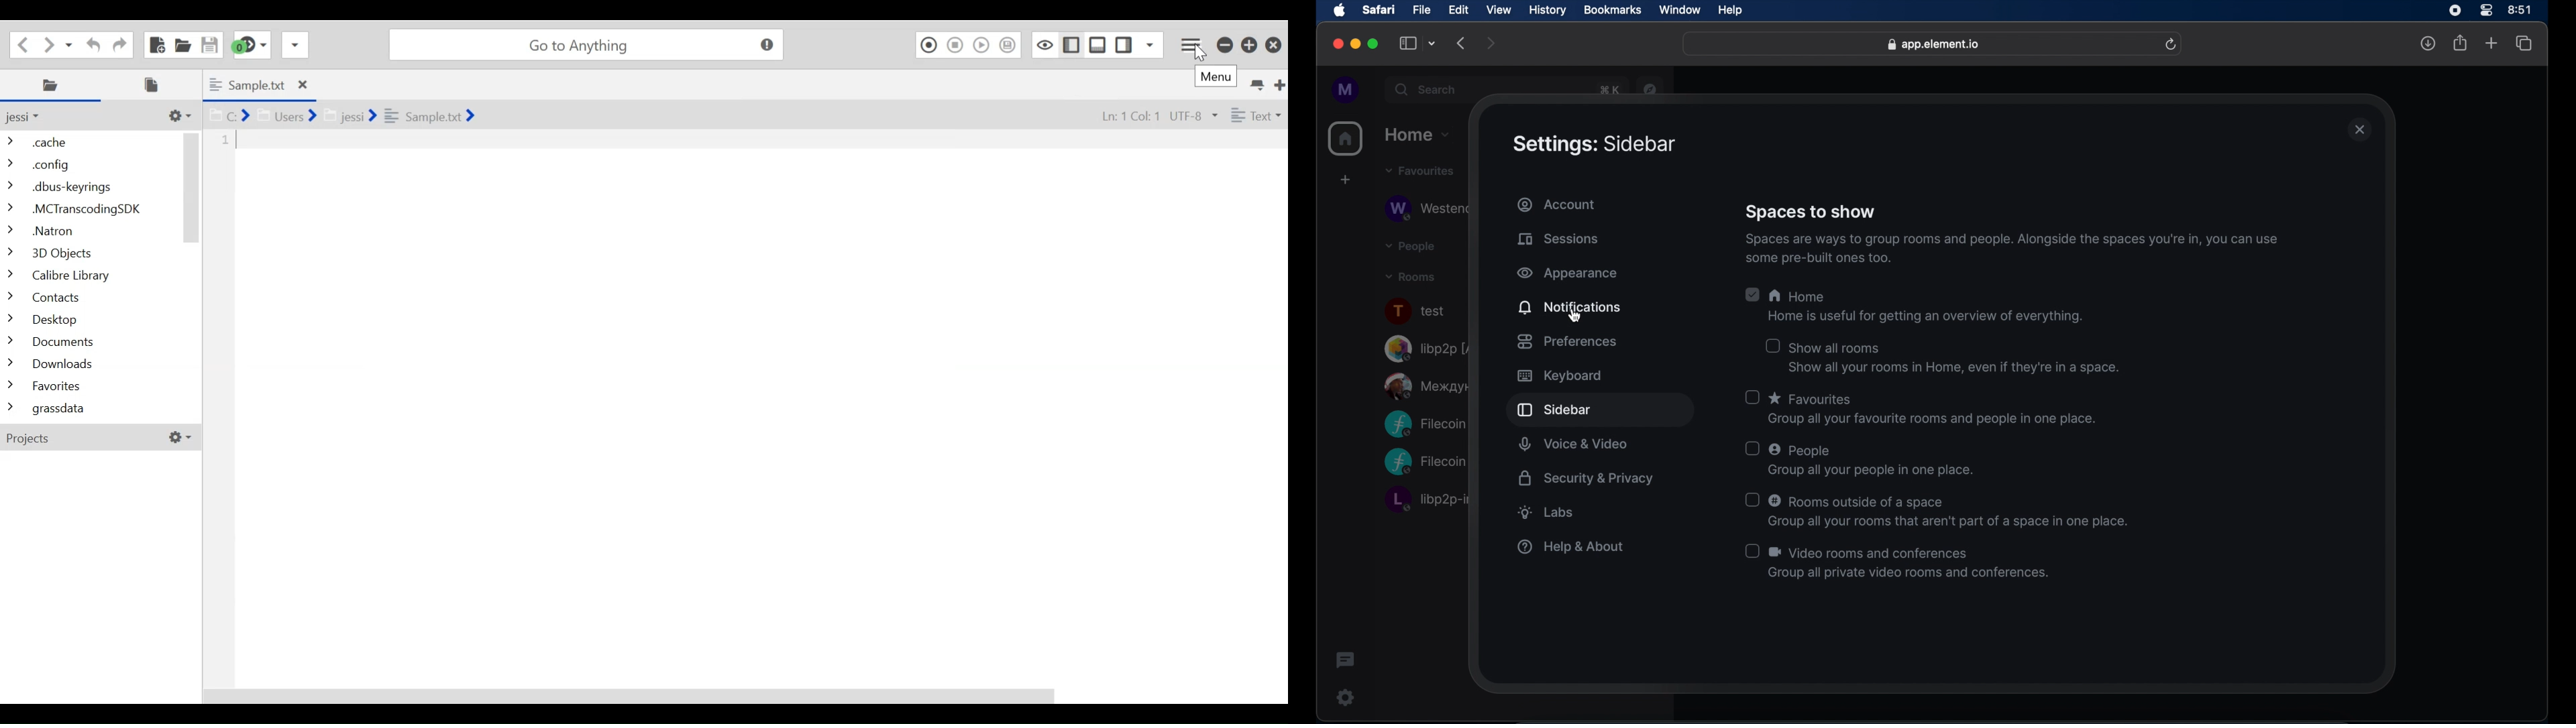 The width and height of the screenshot is (2576, 728). I want to click on minimize, so click(1356, 44).